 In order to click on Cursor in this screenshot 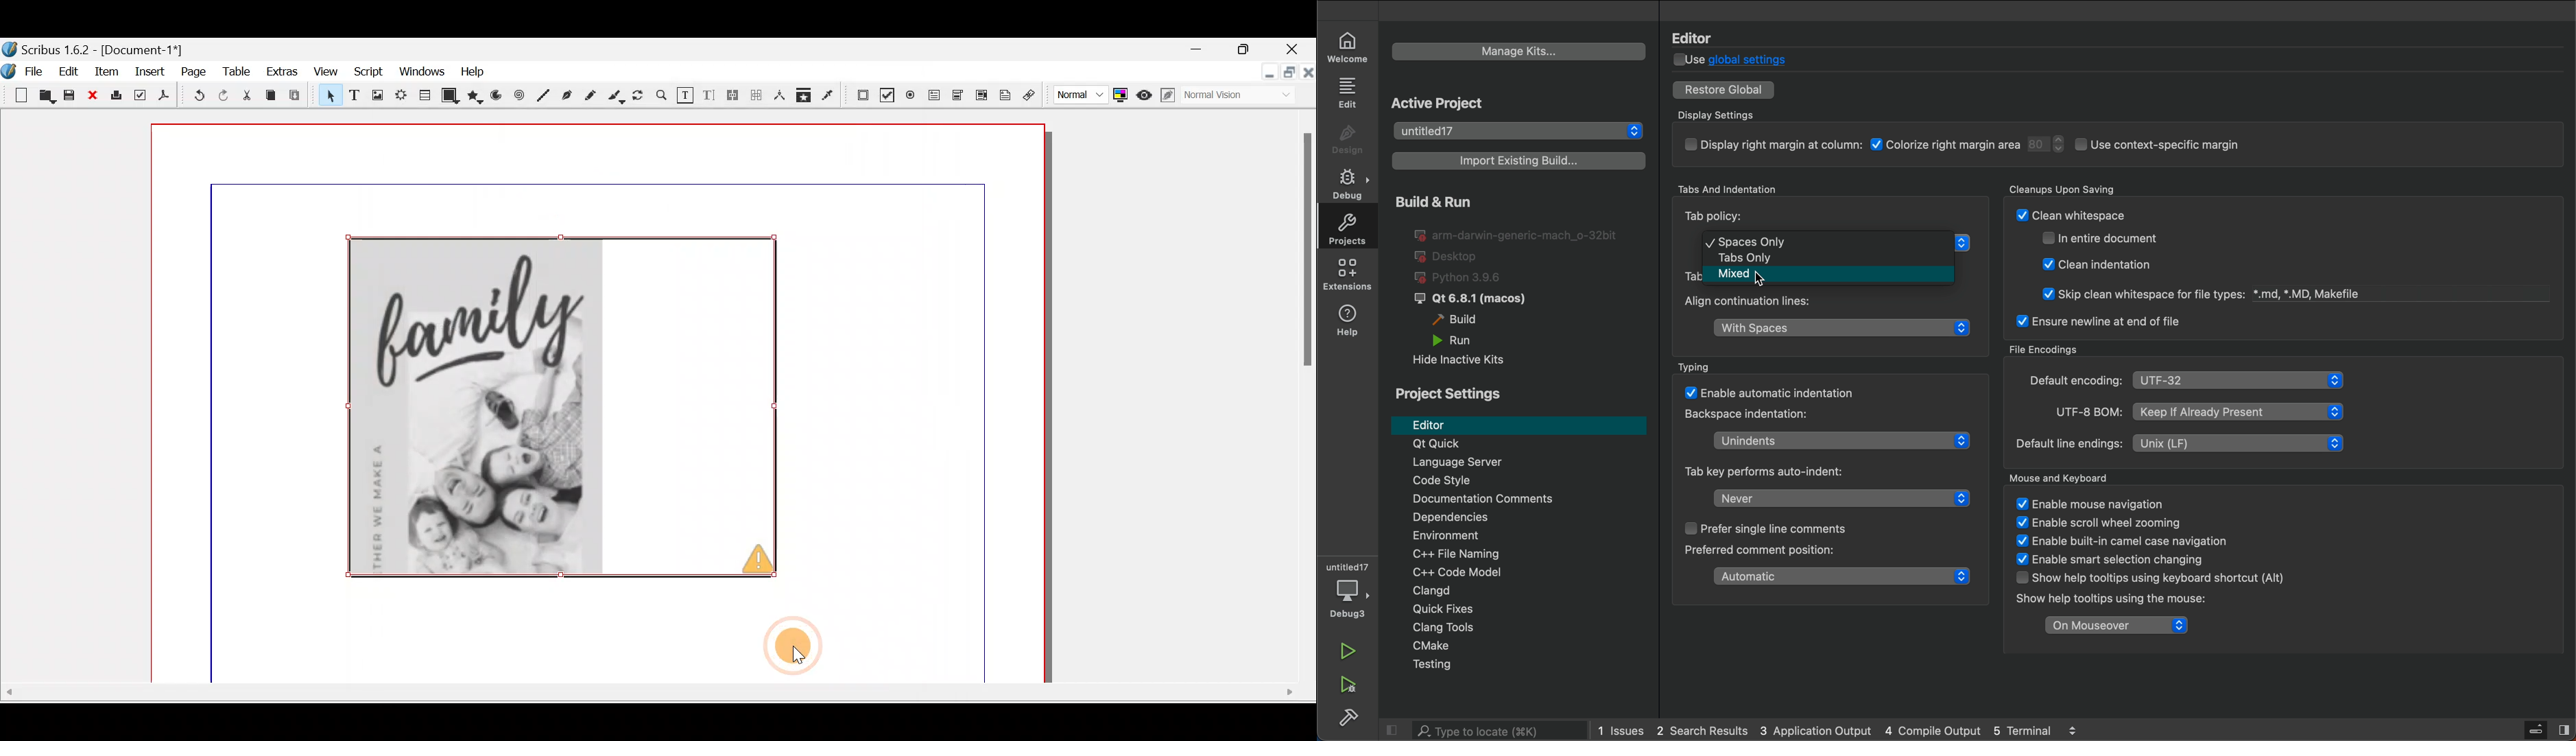, I will do `click(1763, 276)`.